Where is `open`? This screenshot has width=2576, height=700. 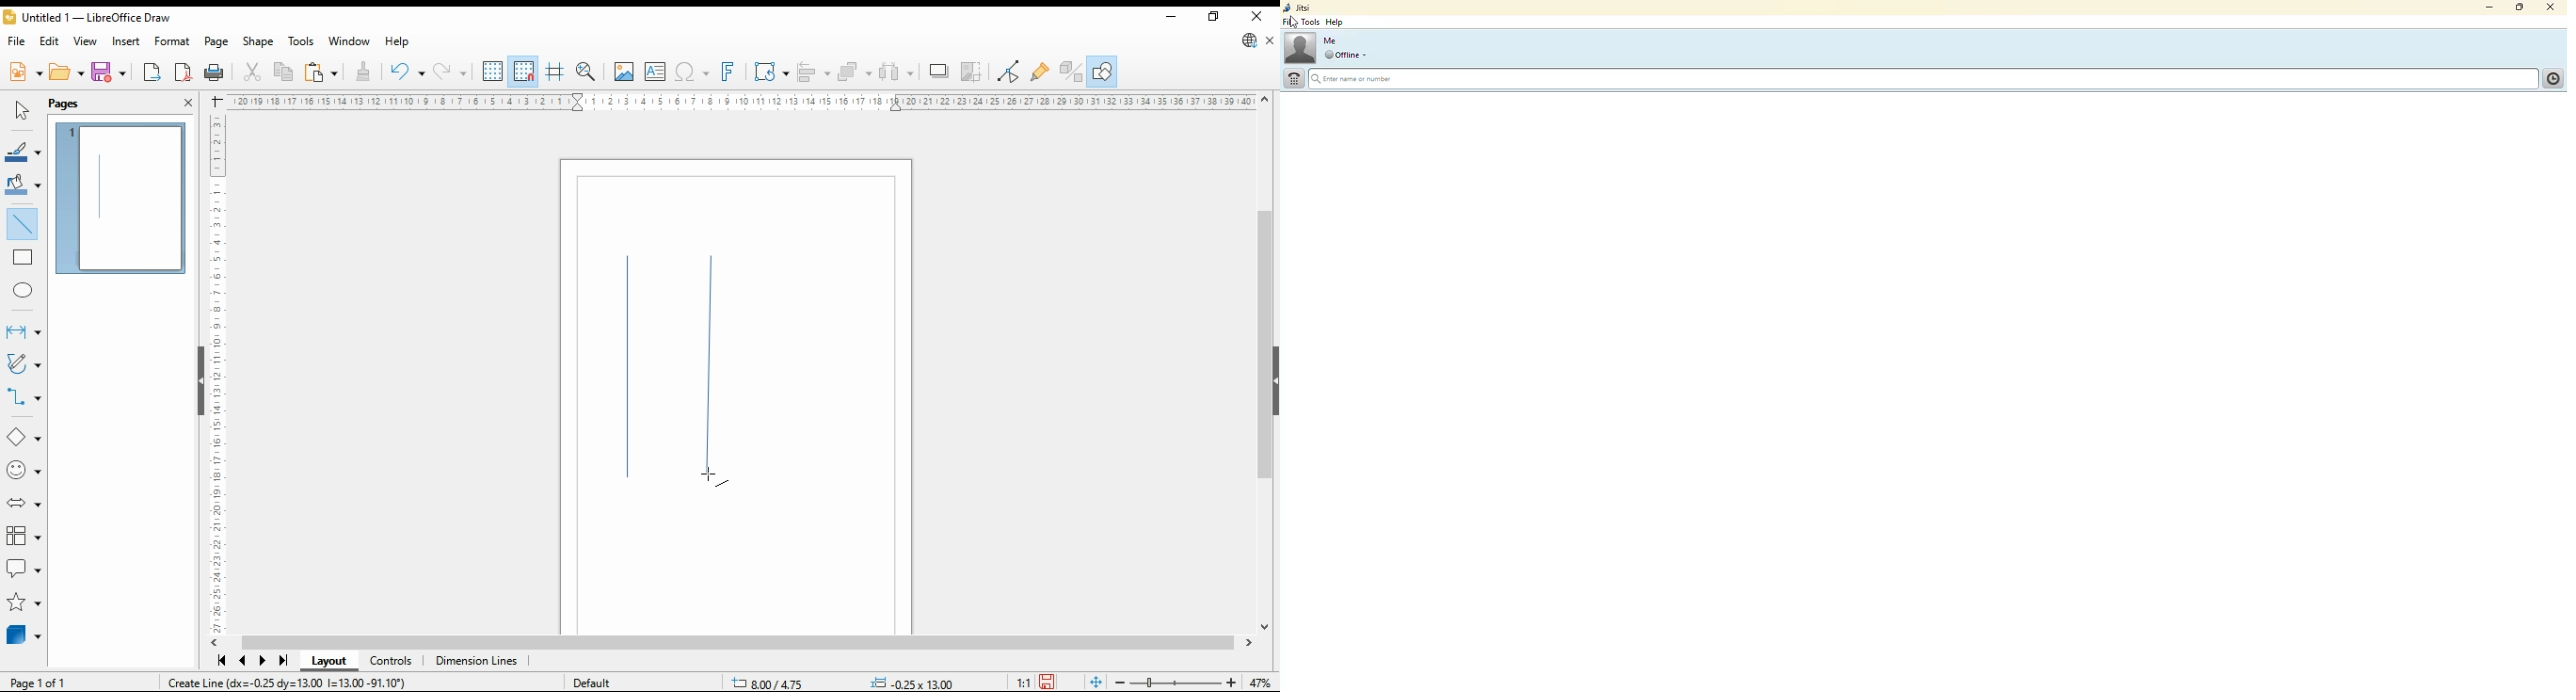
open is located at coordinates (66, 73).